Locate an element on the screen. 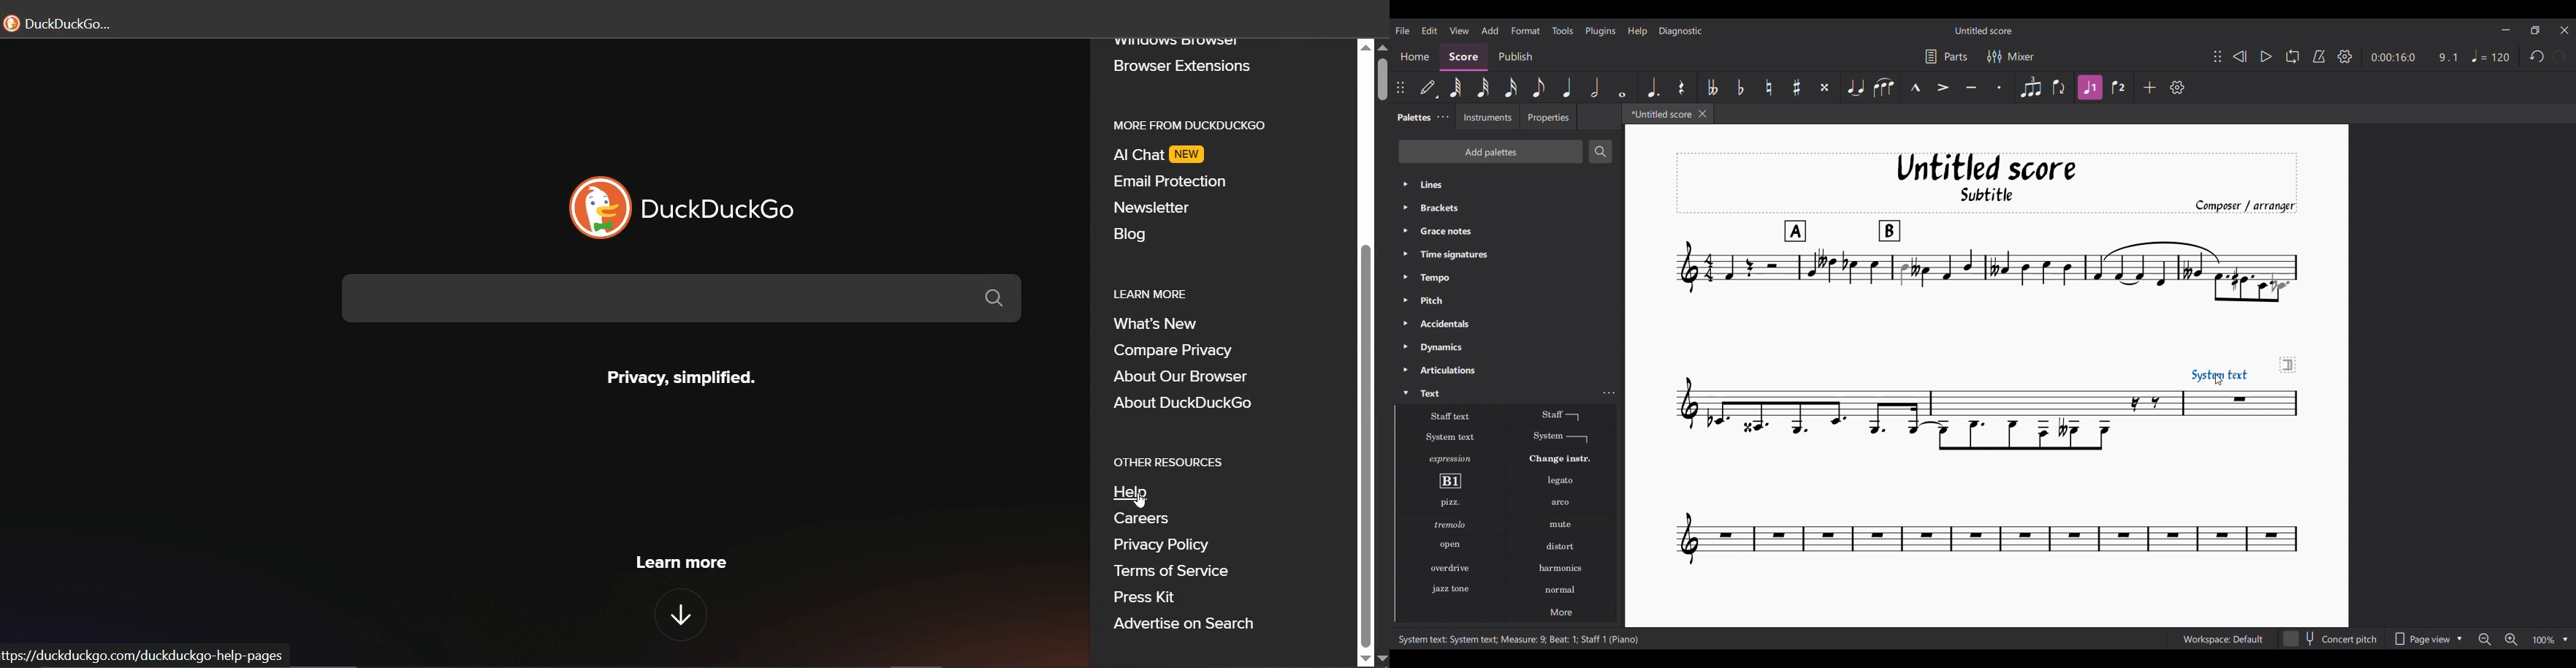 The height and width of the screenshot is (672, 2576). Zoom out is located at coordinates (2486, 639).